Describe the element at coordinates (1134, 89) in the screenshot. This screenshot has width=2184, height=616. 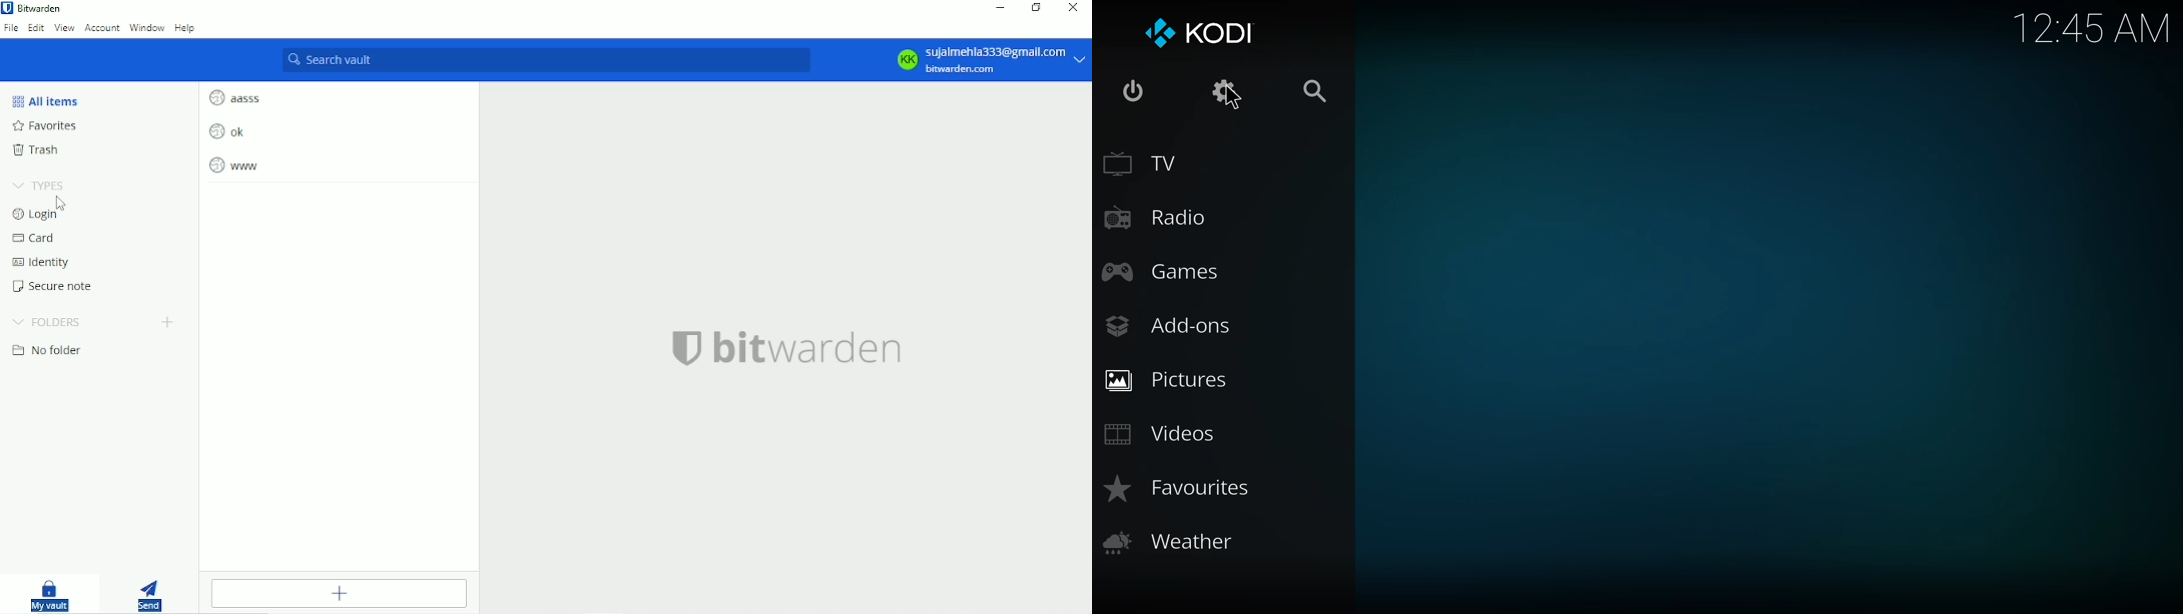
I see `power` at that location.